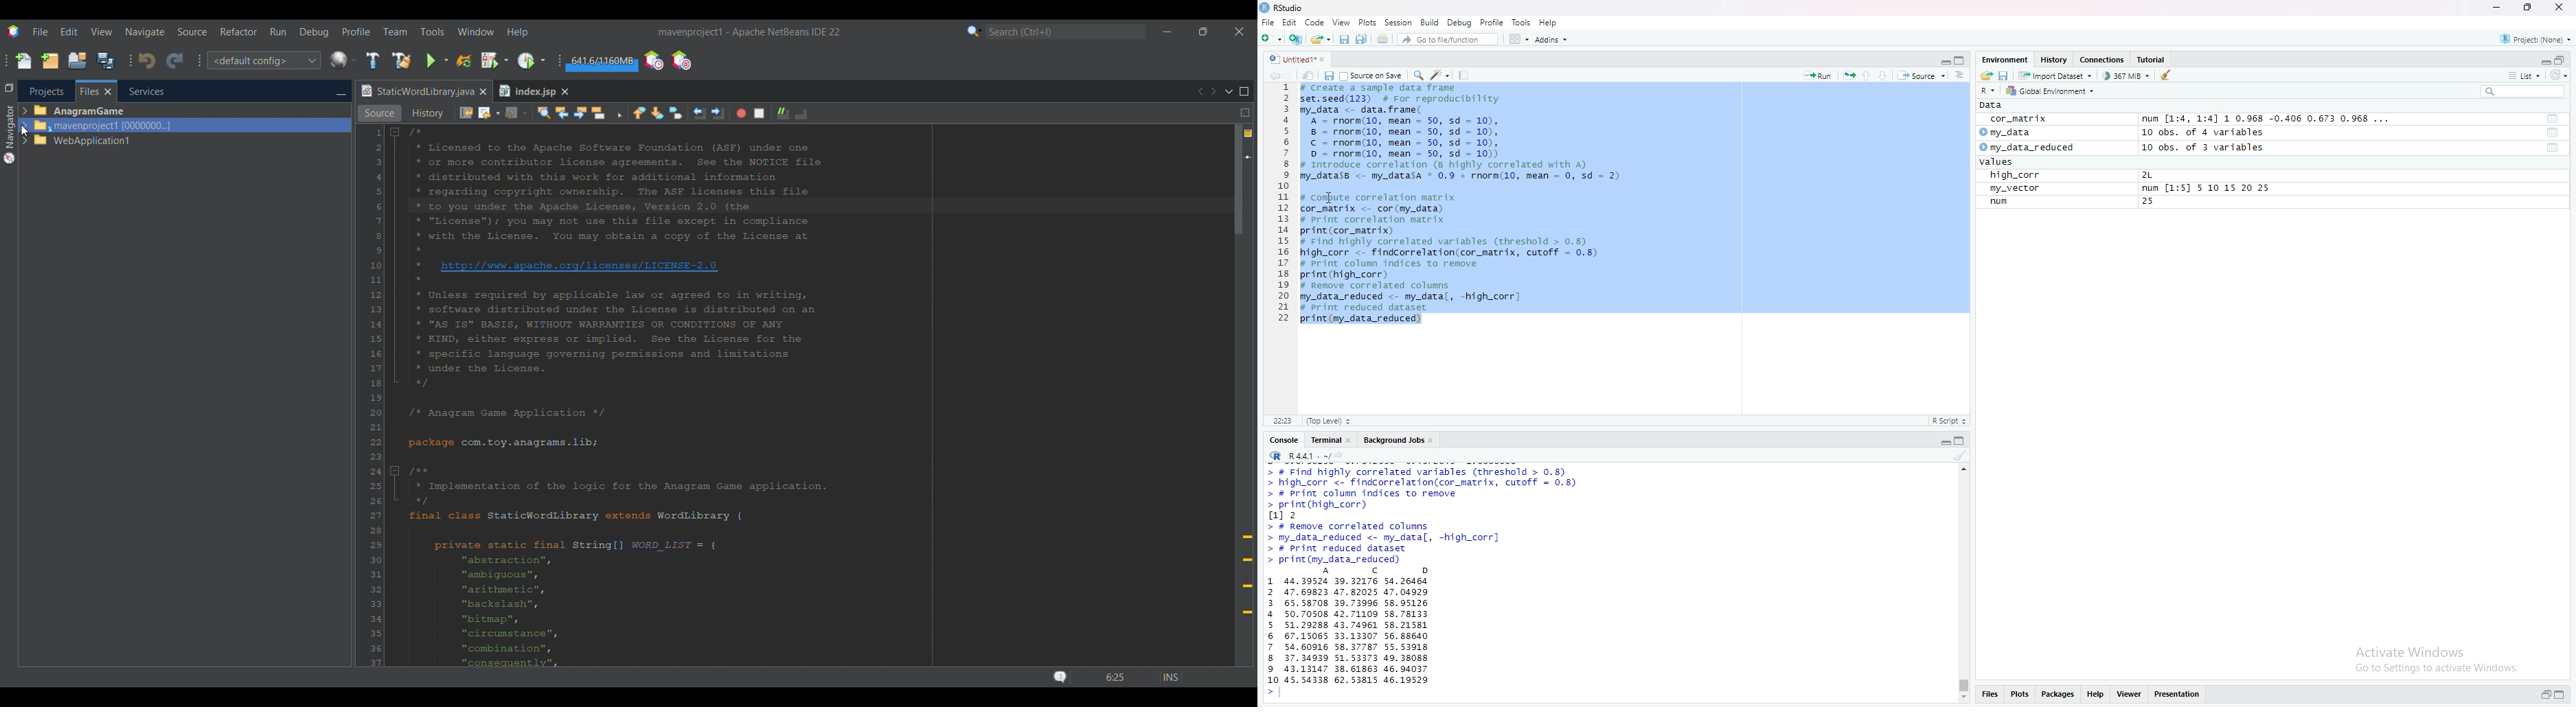  I want to click on copy, so click(1961, 441).